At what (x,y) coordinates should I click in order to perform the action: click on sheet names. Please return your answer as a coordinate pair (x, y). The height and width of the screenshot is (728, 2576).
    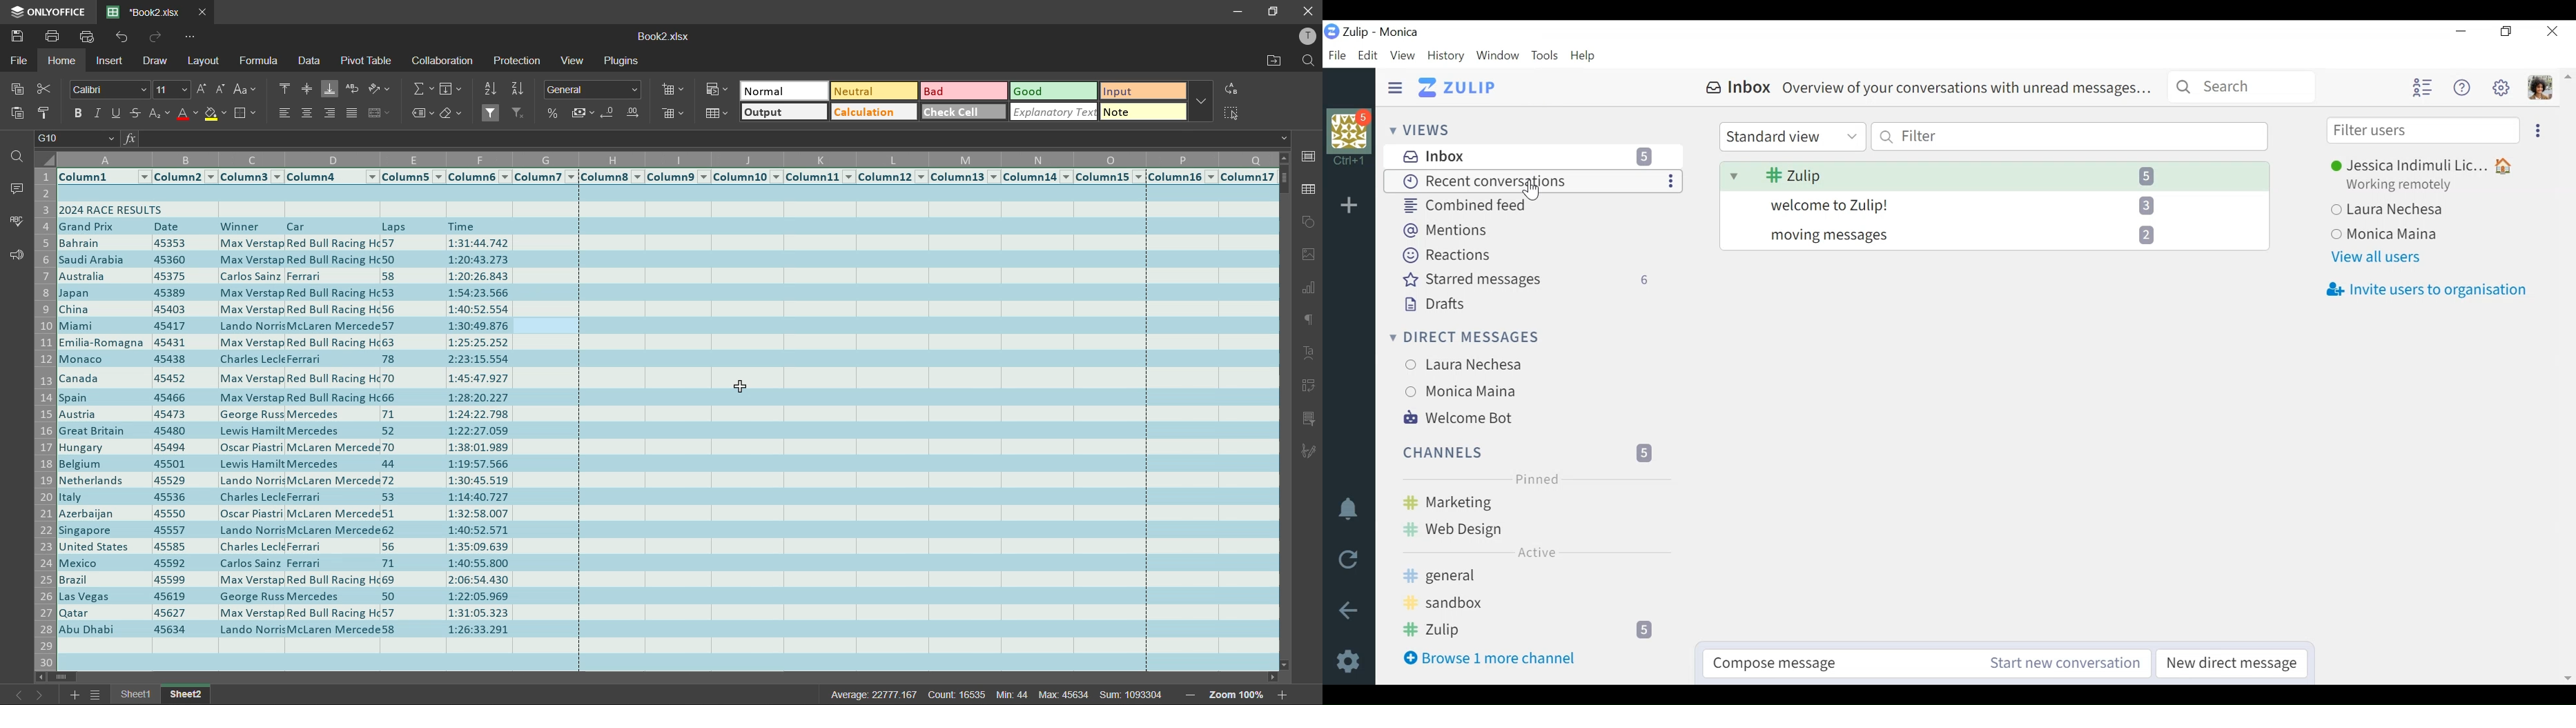
    Looking at the image, I should click on (163, 695).